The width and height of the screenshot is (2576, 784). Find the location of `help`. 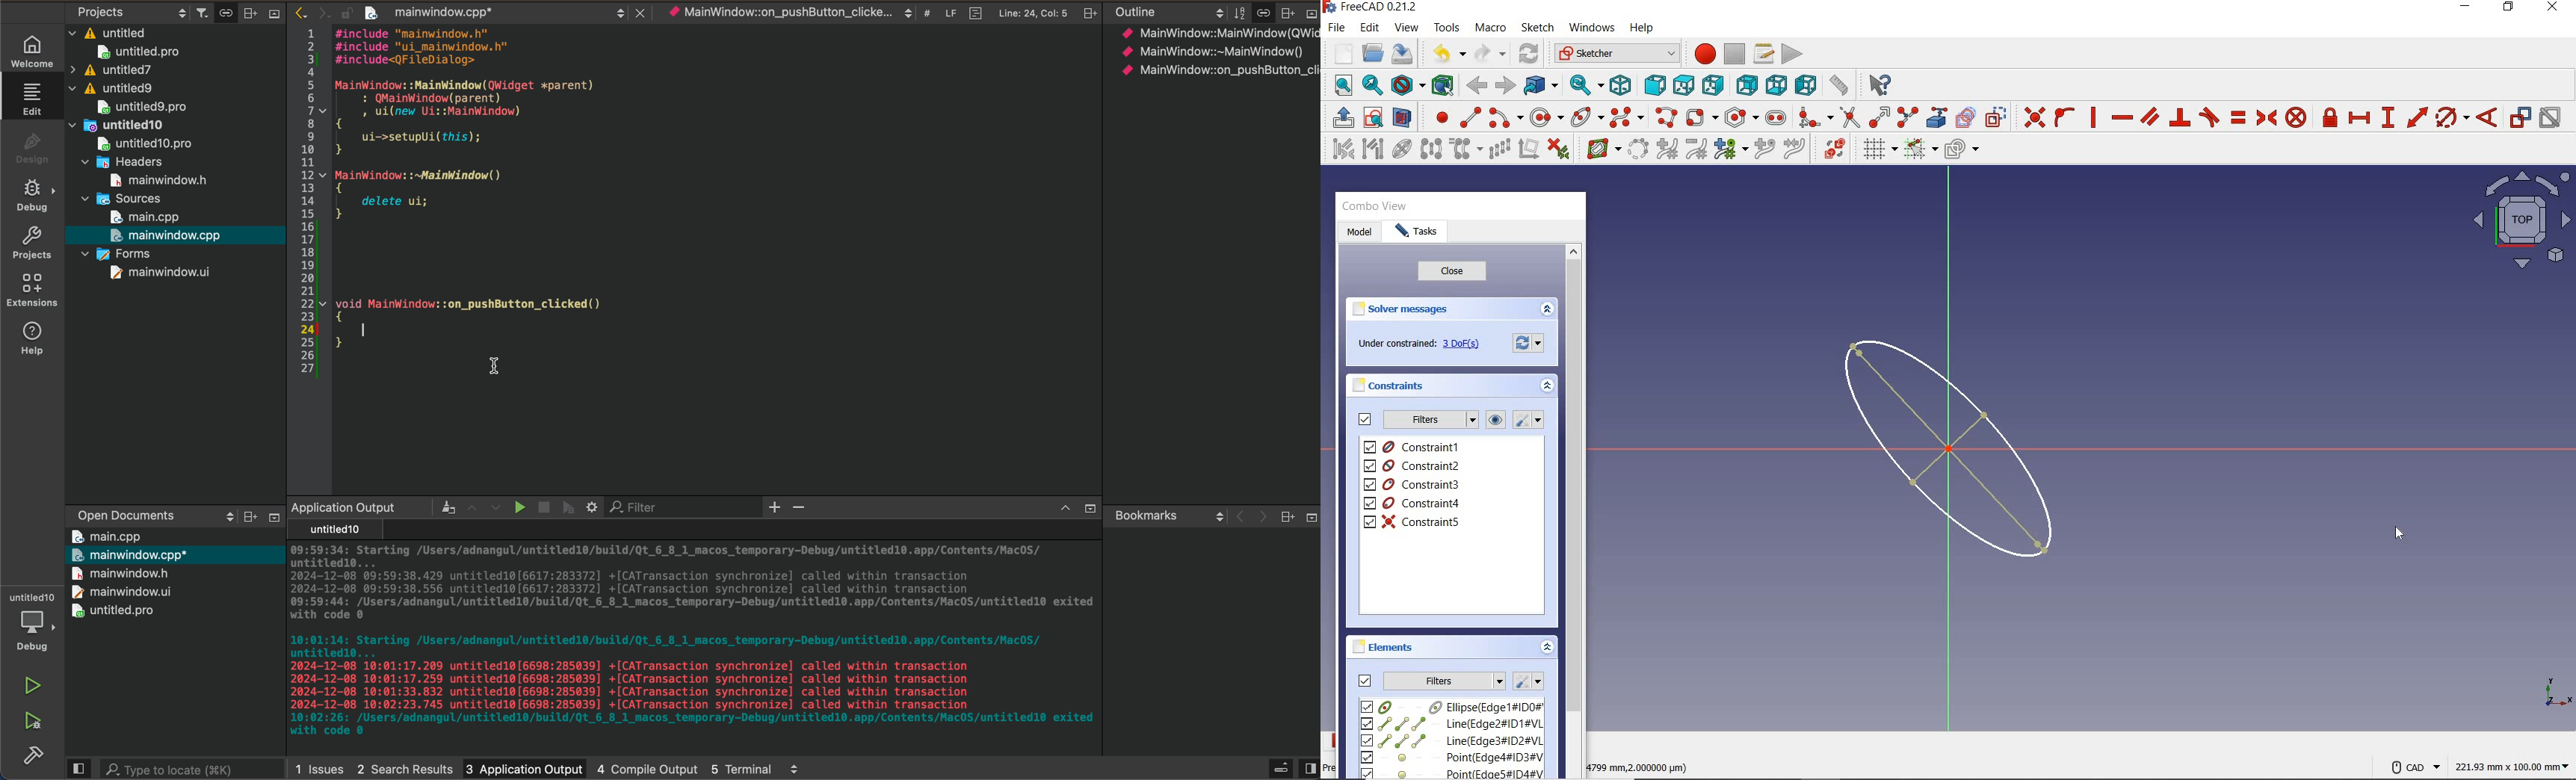

help is located at coordinates (1641, 28).